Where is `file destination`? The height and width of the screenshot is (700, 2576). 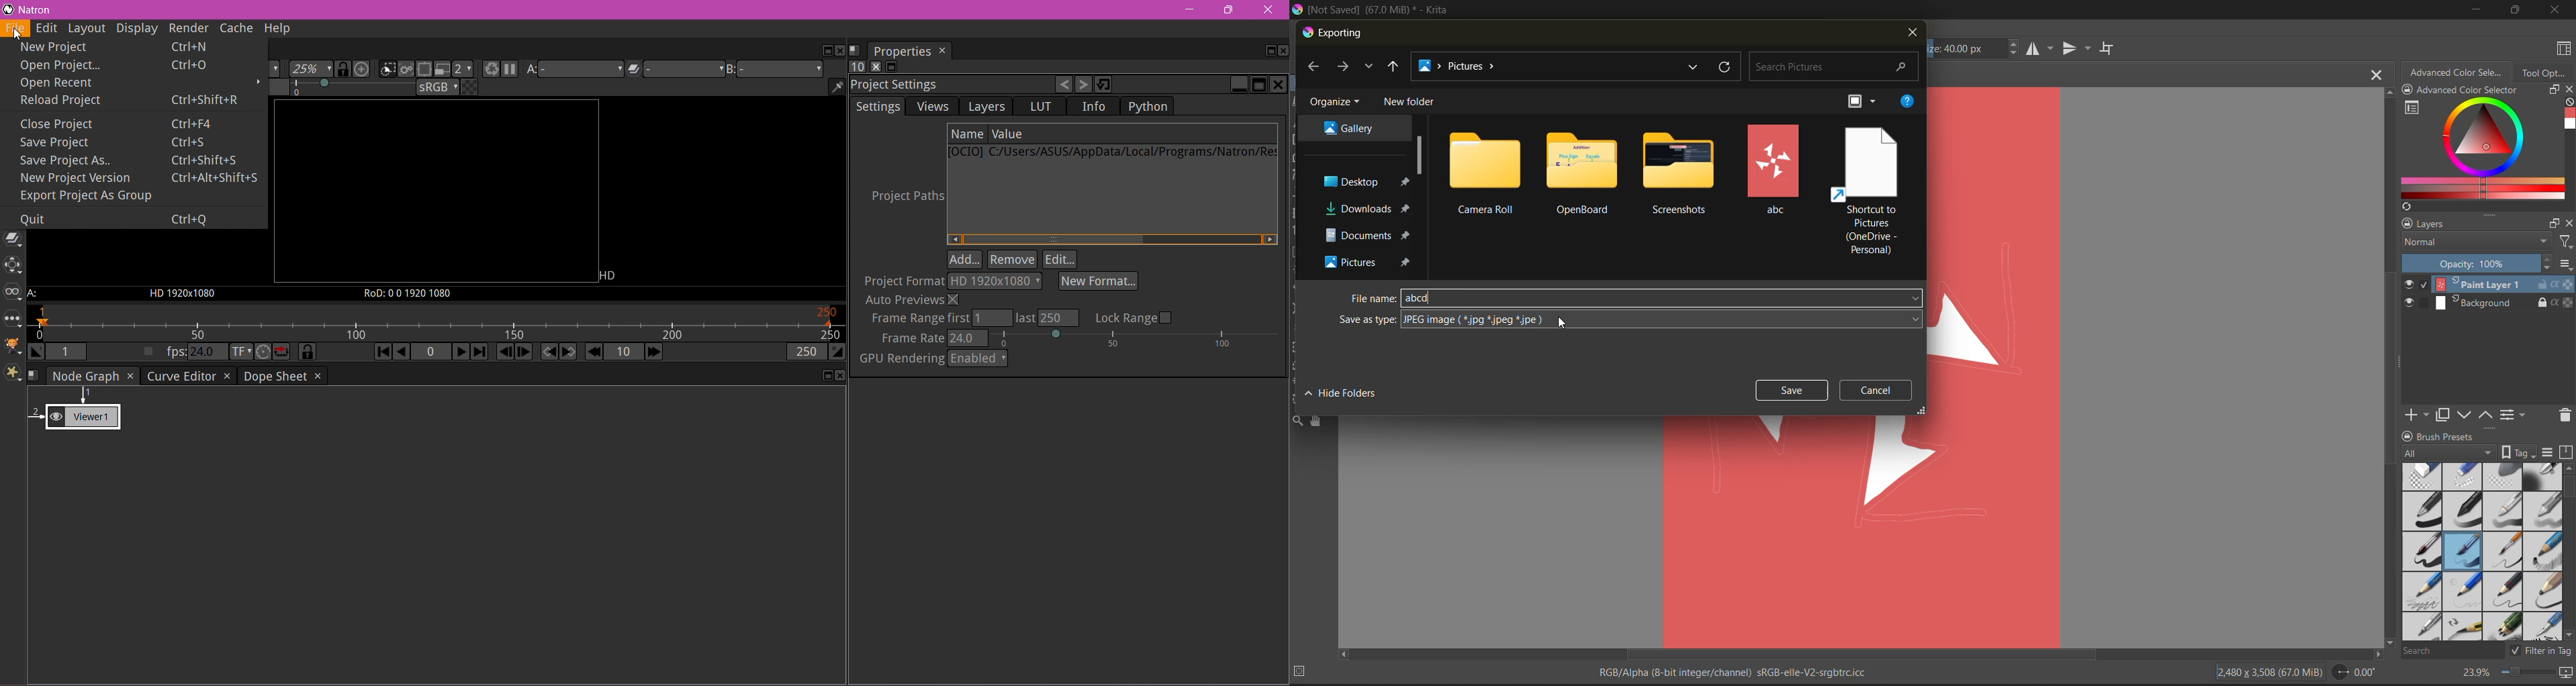 file destination is located at coordinates (1368, 234).